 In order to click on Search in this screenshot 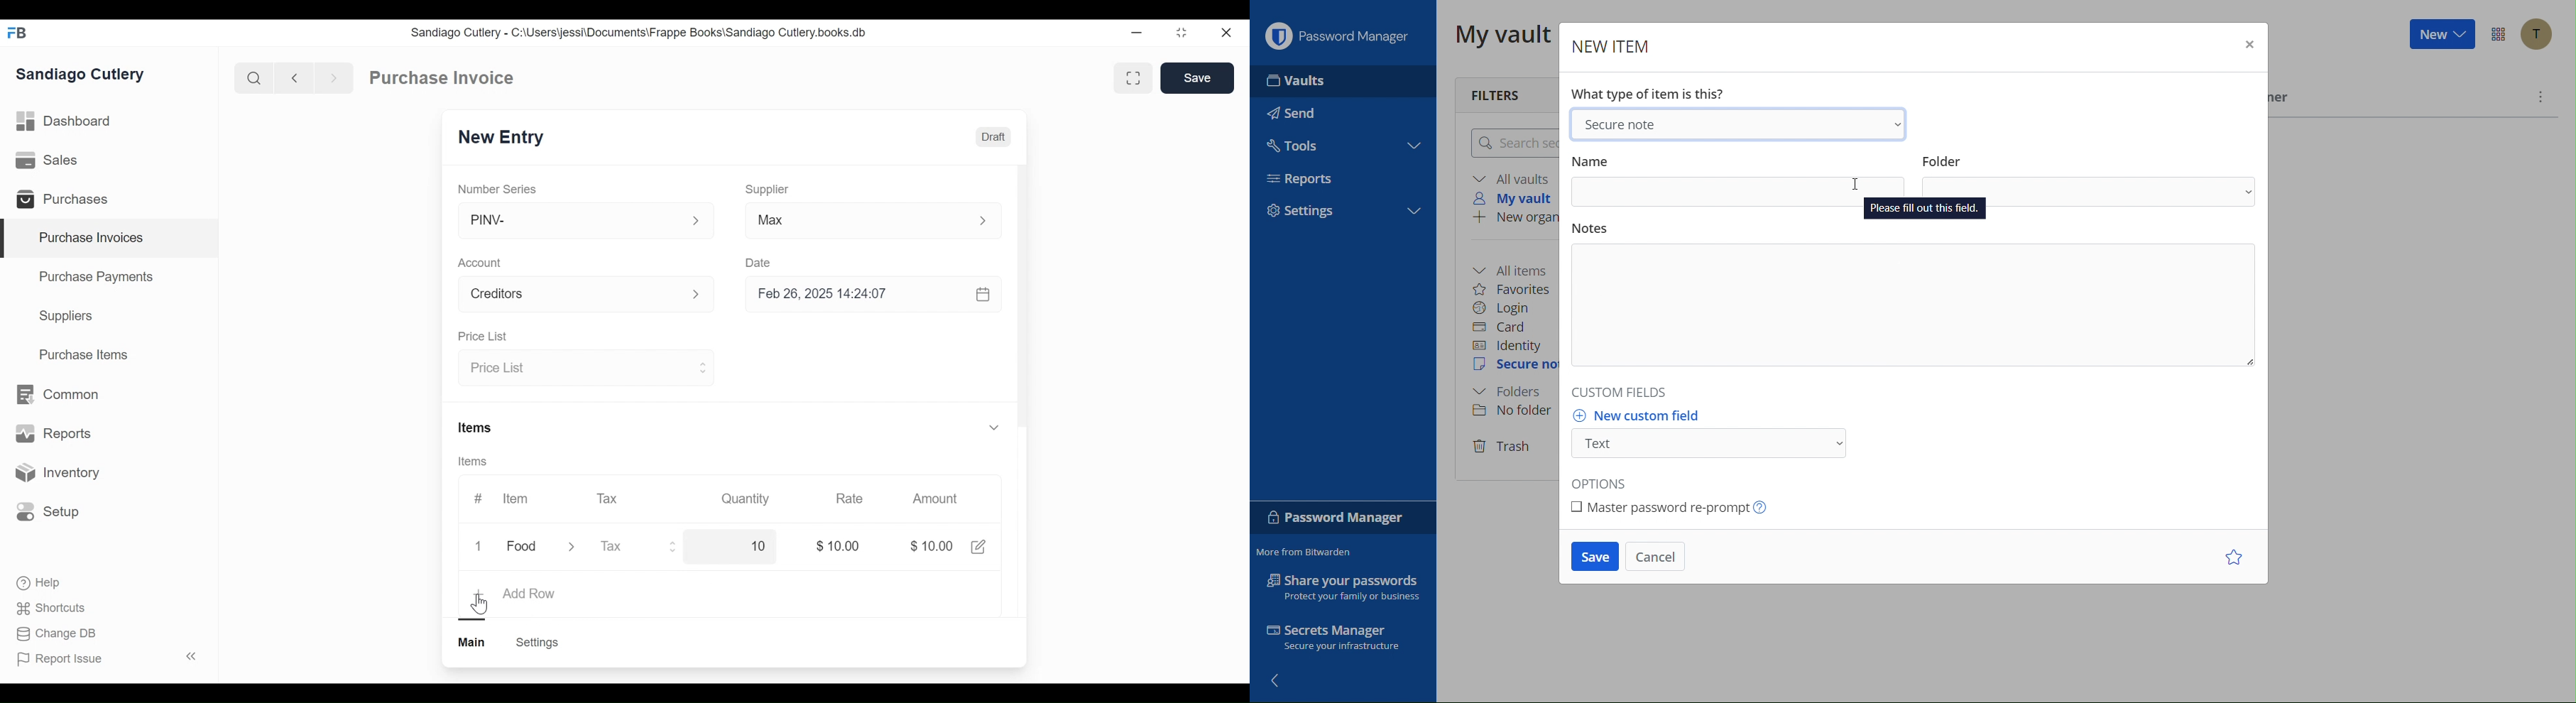, I will do `click(254, 77)`.